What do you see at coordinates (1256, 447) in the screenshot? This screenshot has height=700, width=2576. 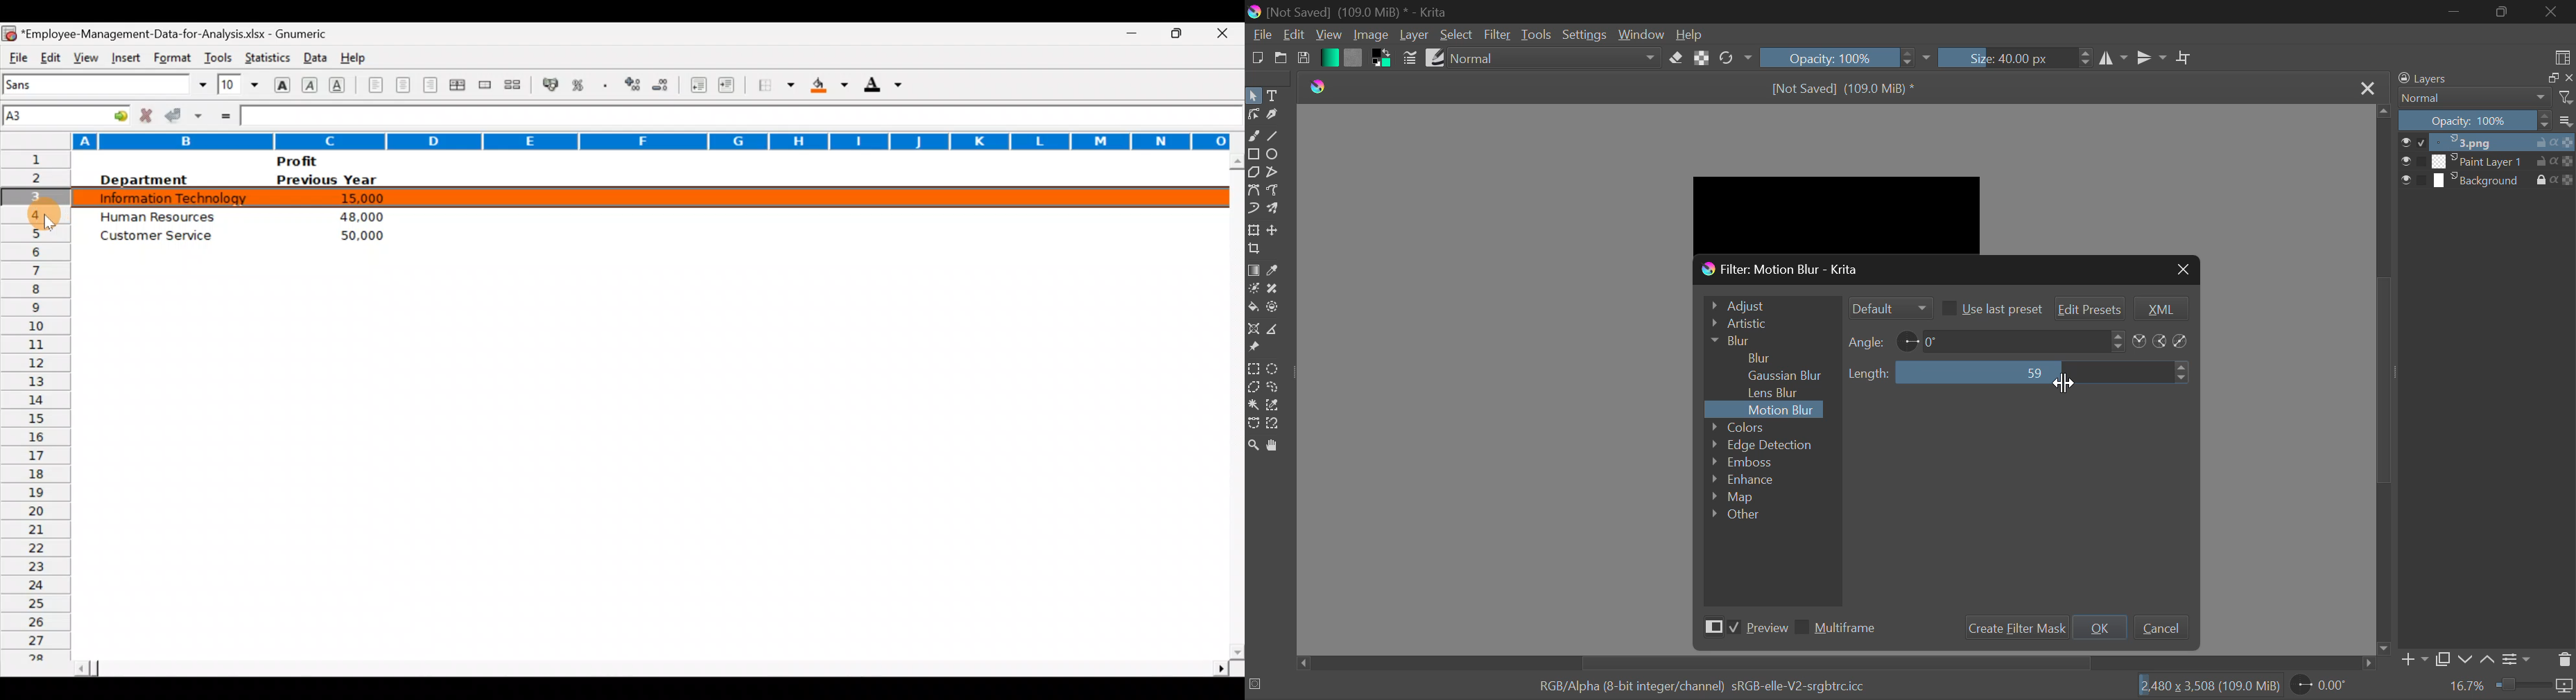 I see `Zoom` at bounding box center [1256, 447].